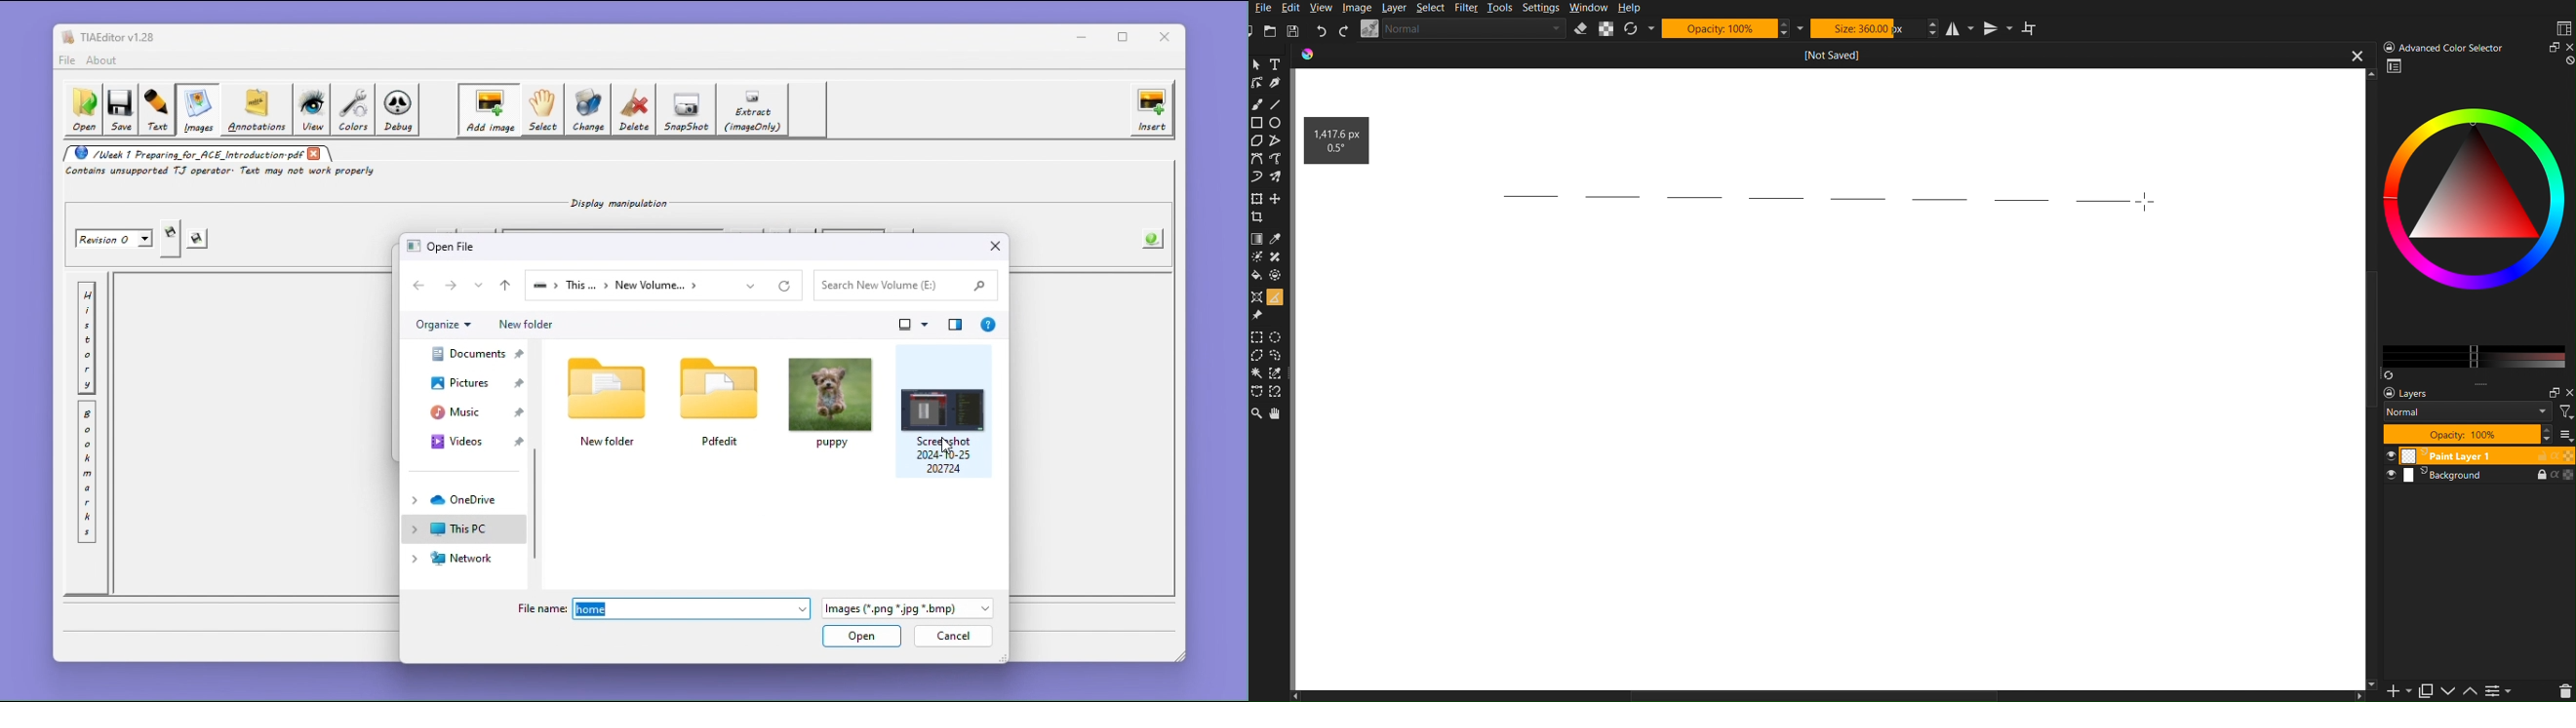  I want to click on Pin Tool, so click(1258, 314).